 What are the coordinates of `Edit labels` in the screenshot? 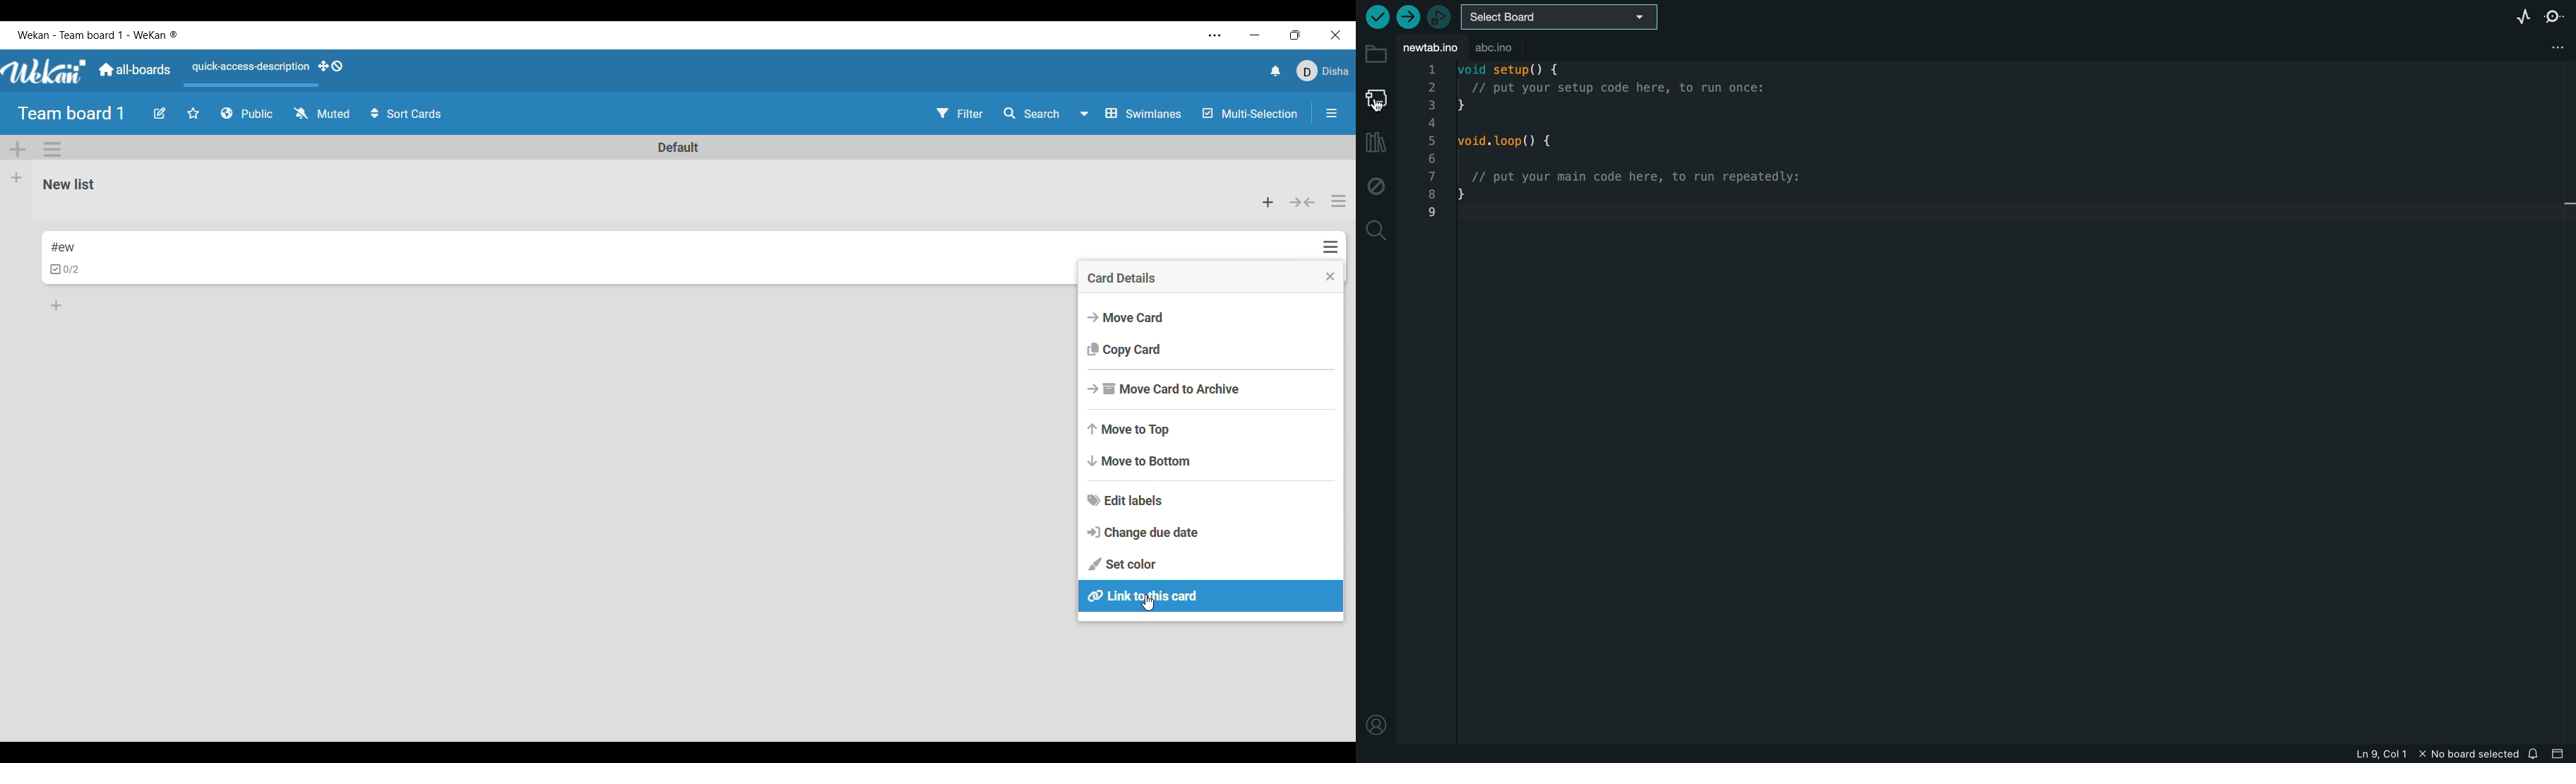 It's located at (1211, 500).